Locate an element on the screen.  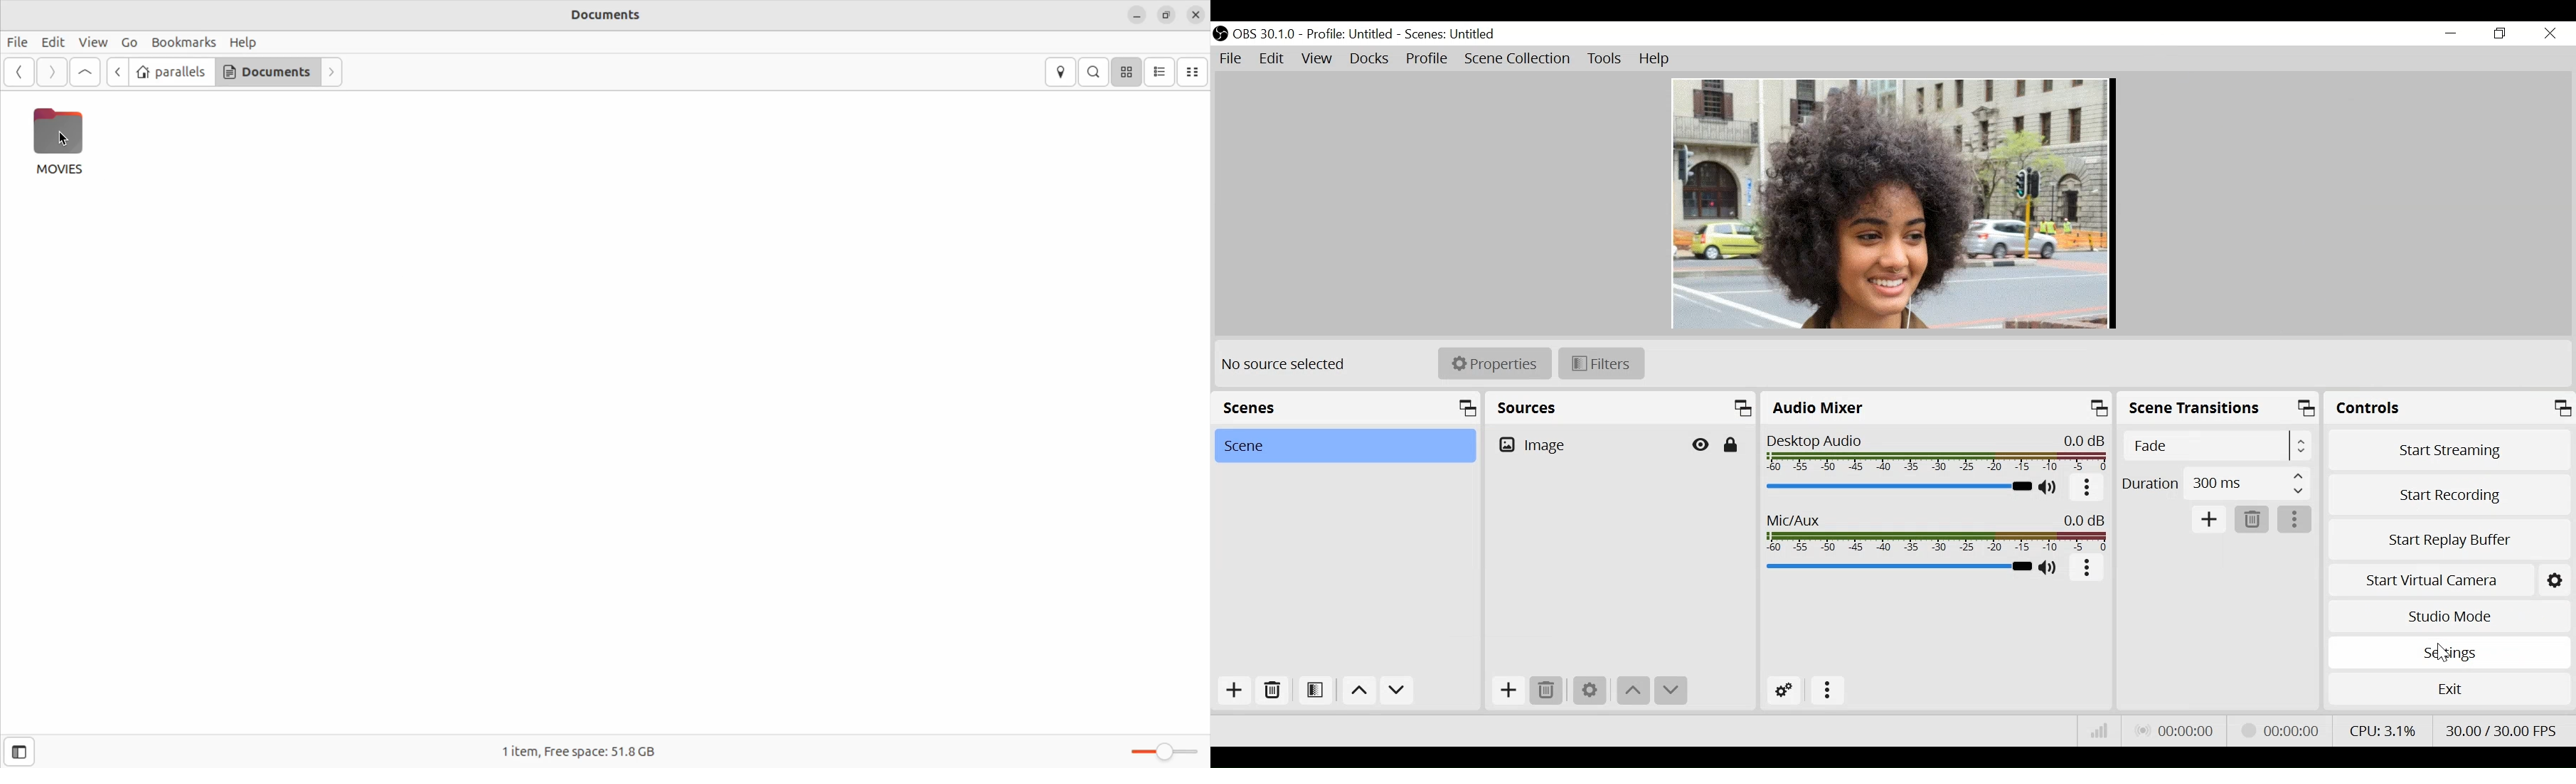
more options is located at coordinates (2087, 568).